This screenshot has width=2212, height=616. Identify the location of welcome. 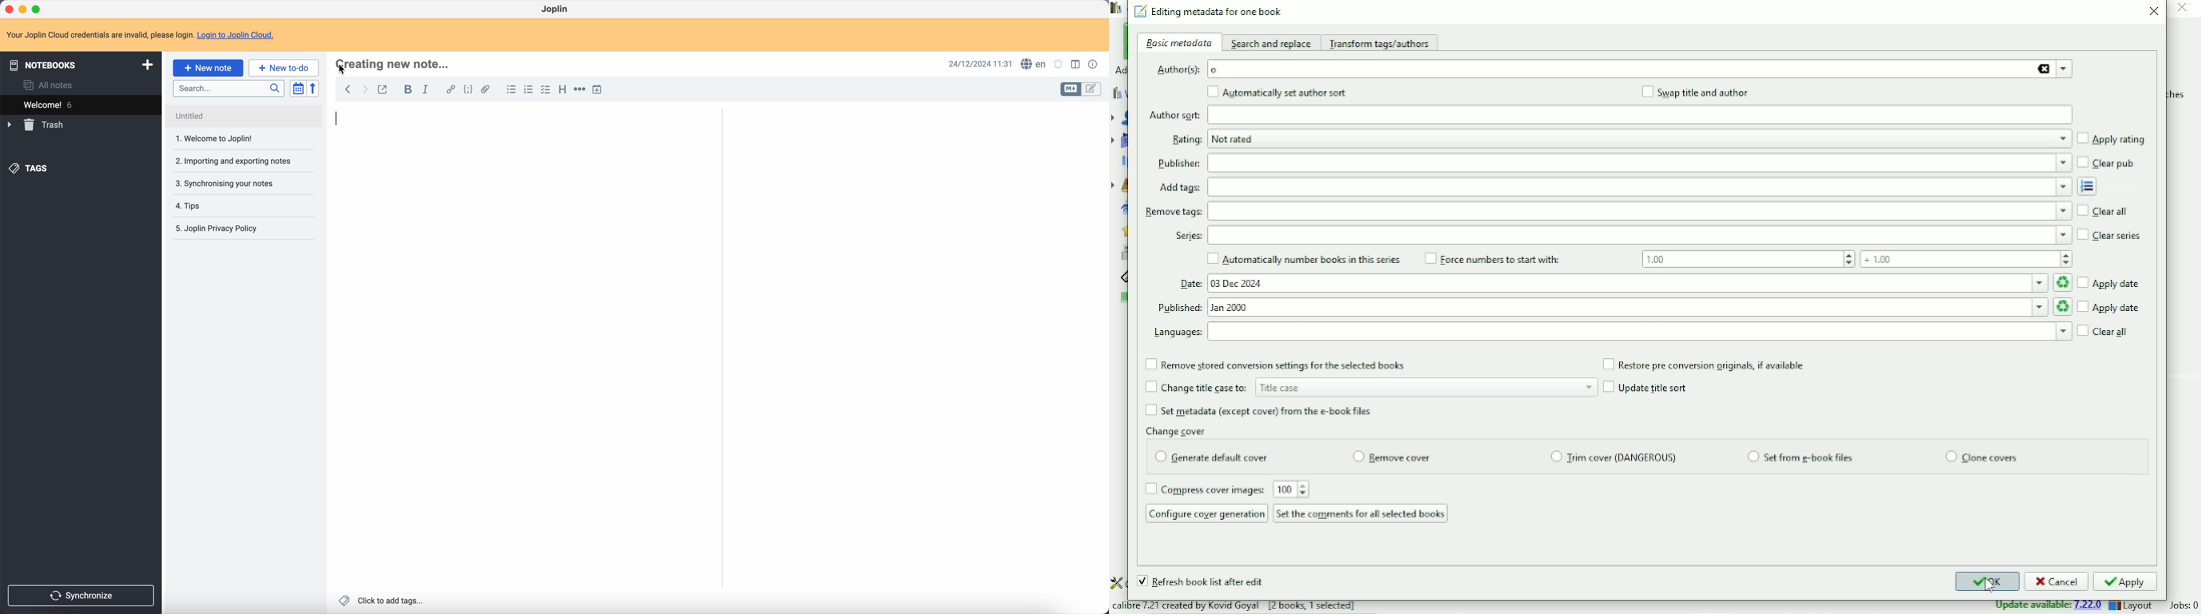
(82, 104).